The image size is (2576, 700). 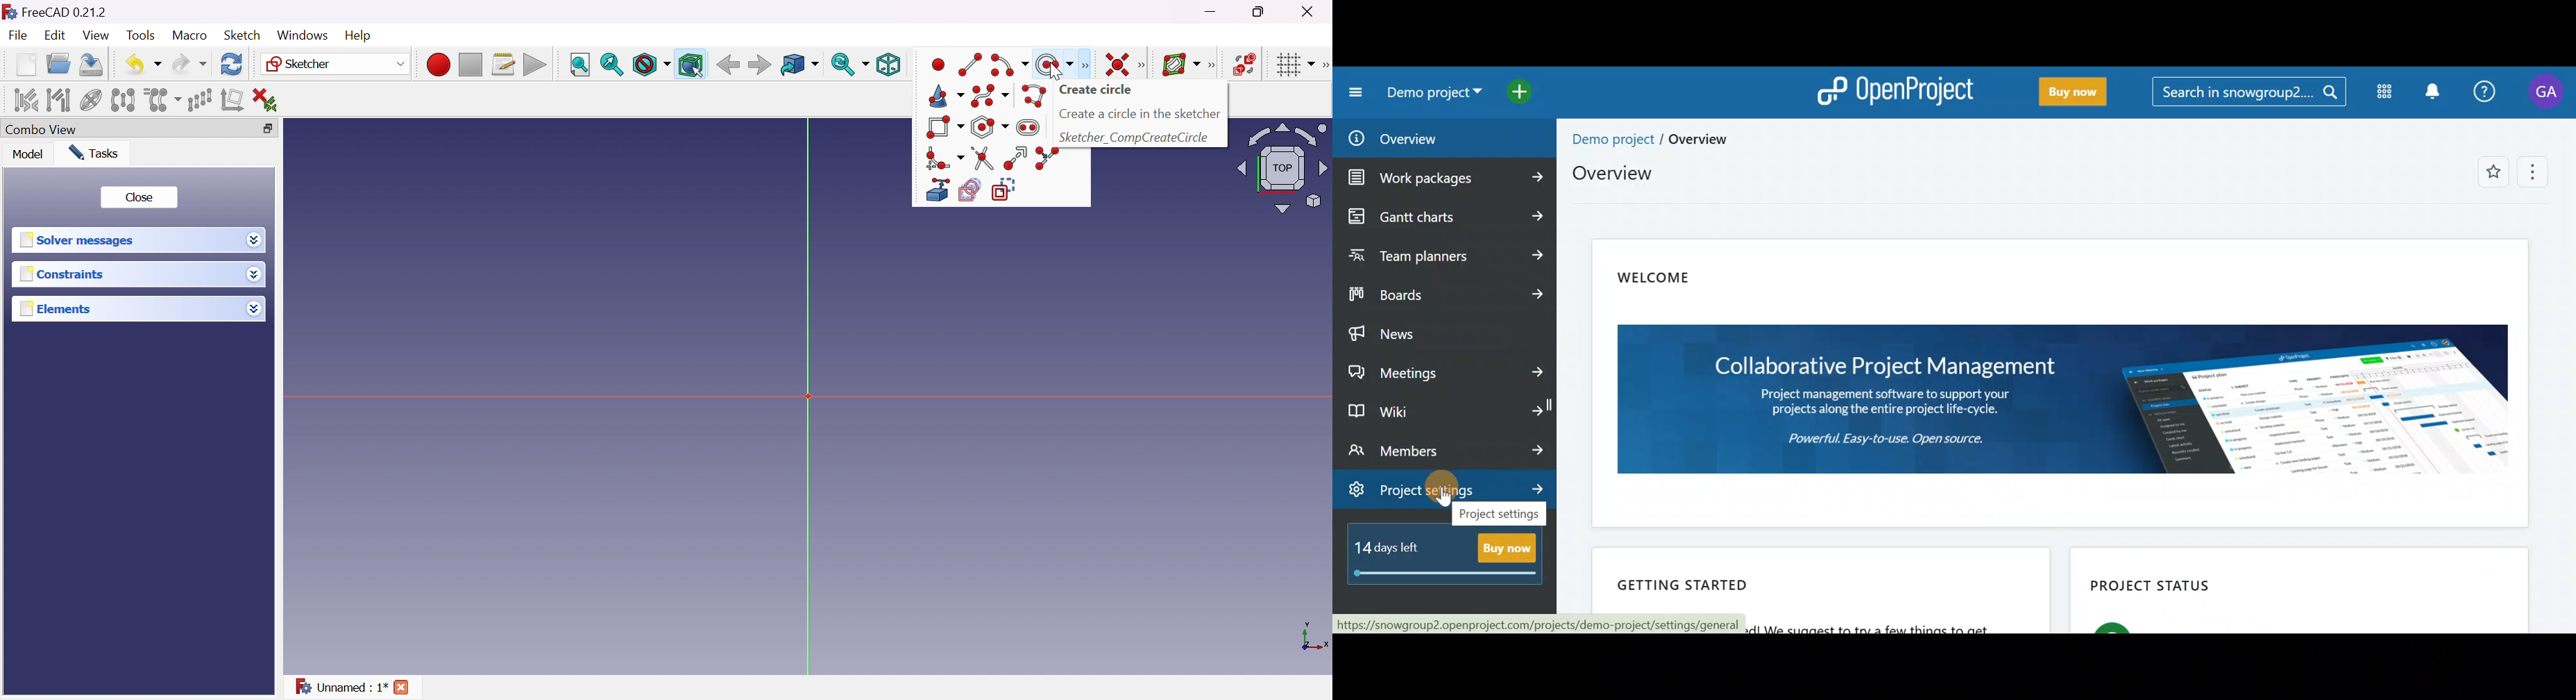 I want to click on Rectangular array, so click(x=198, y=99).